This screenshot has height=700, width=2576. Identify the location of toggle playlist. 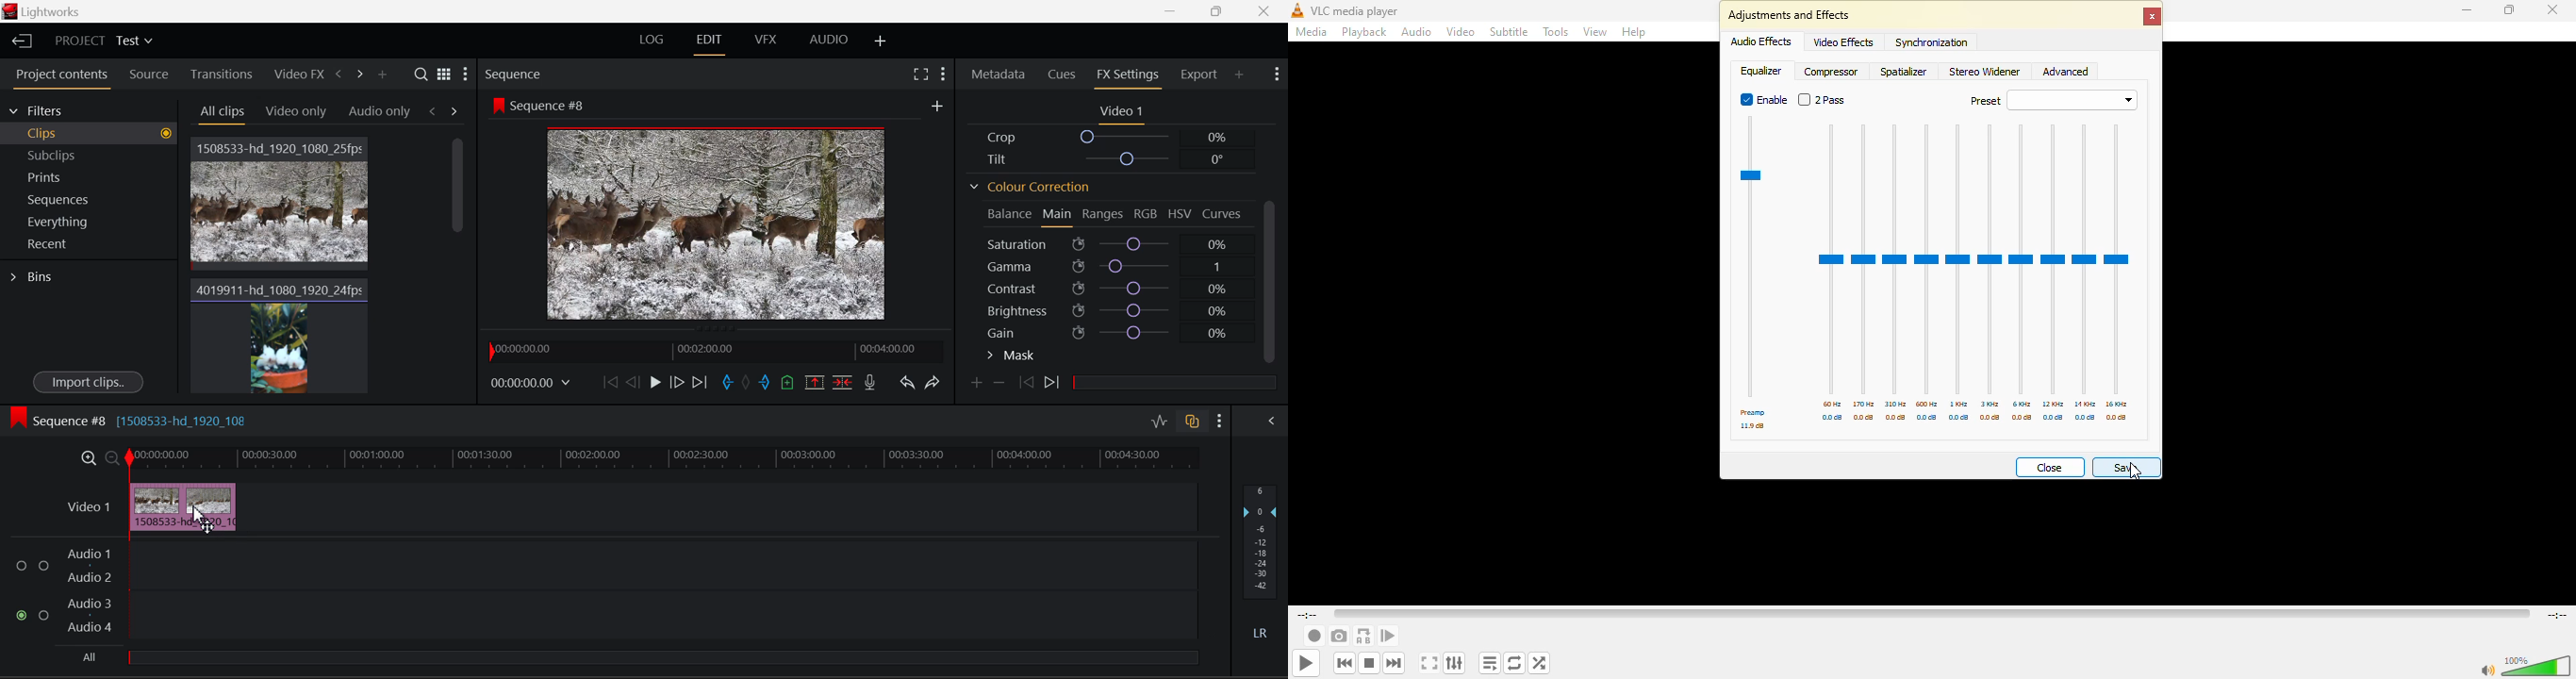
(1489, 663).